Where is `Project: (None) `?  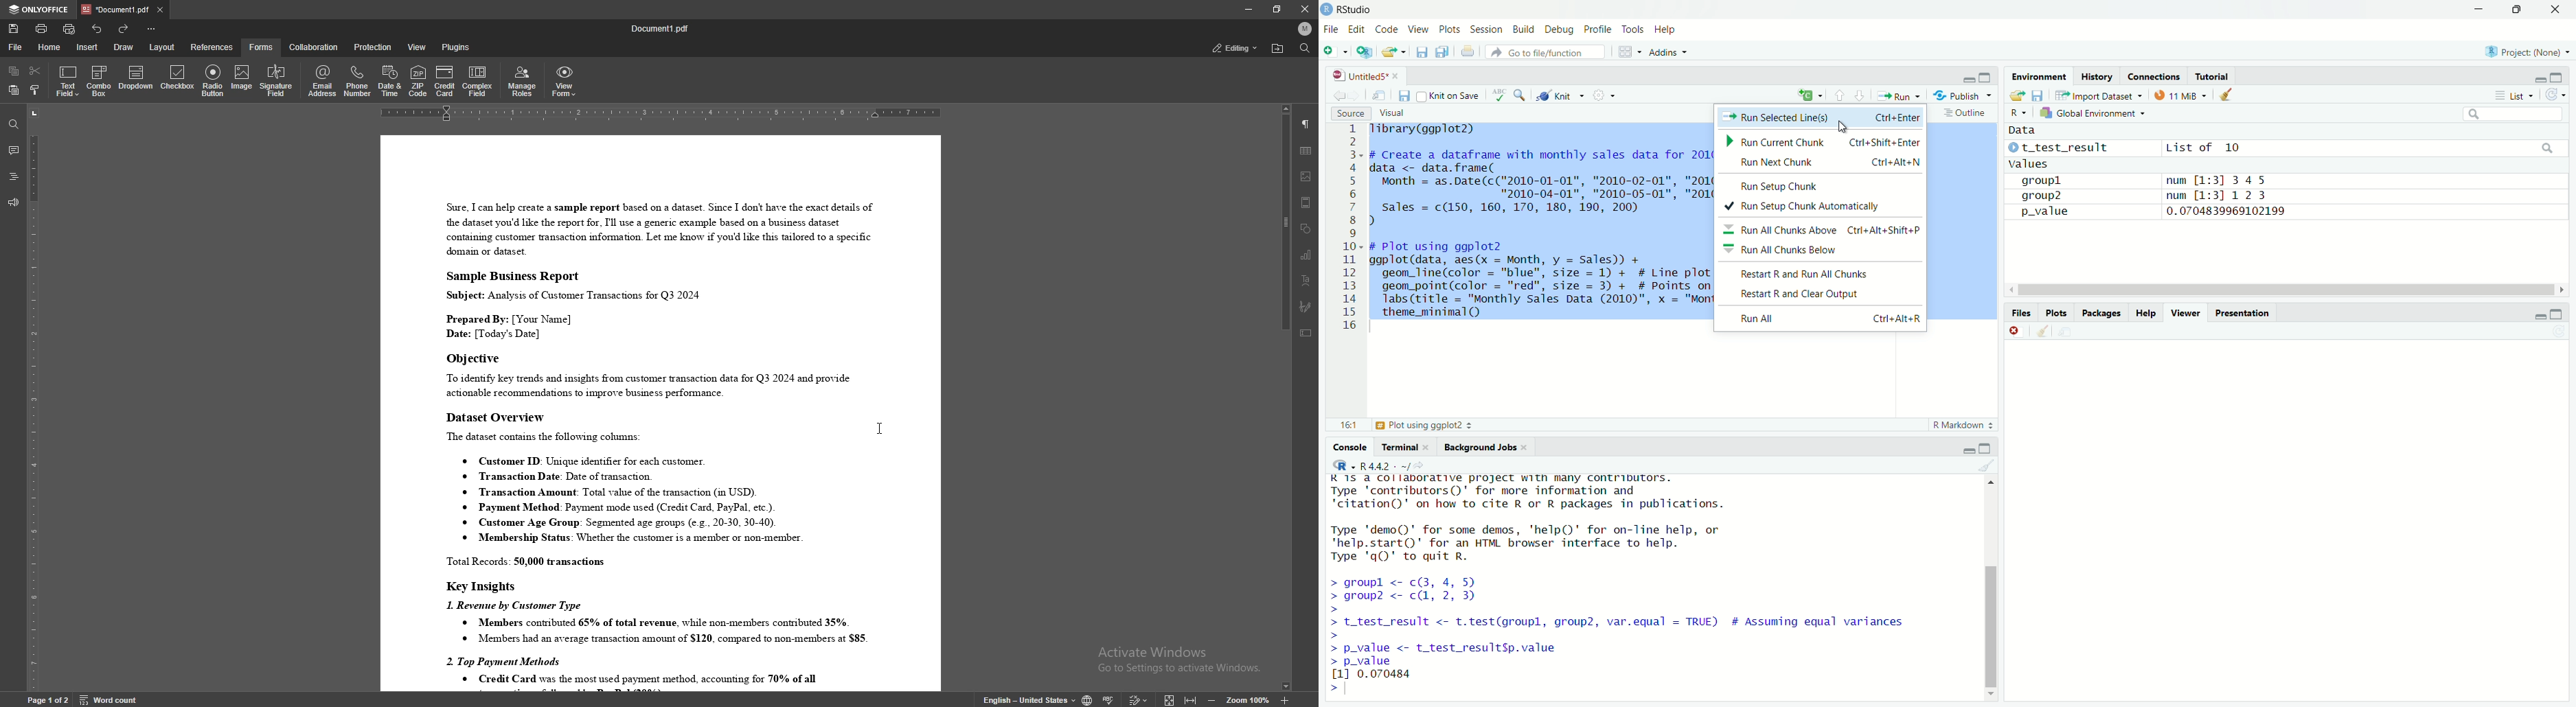 Project: (None)  is located at coordinates (2530, 50).